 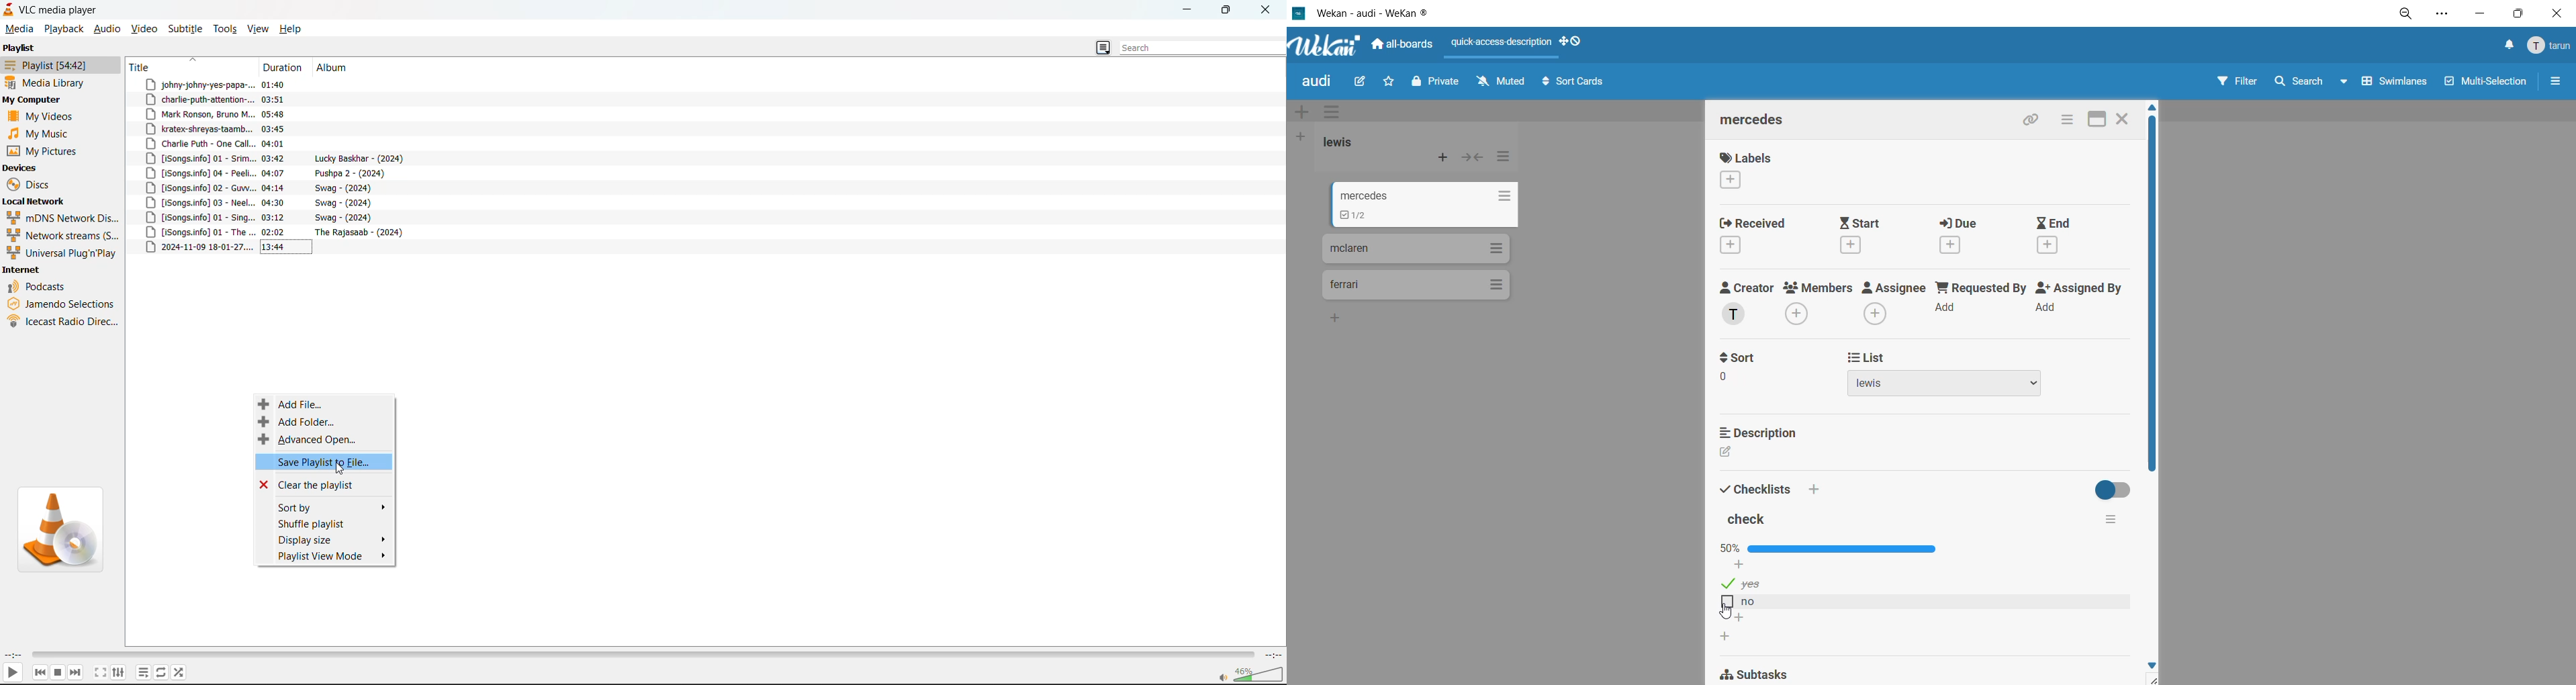 What do you see at coordinates (36, 134) in the screenshot?
I see `music` at bounding box center [36, 134].